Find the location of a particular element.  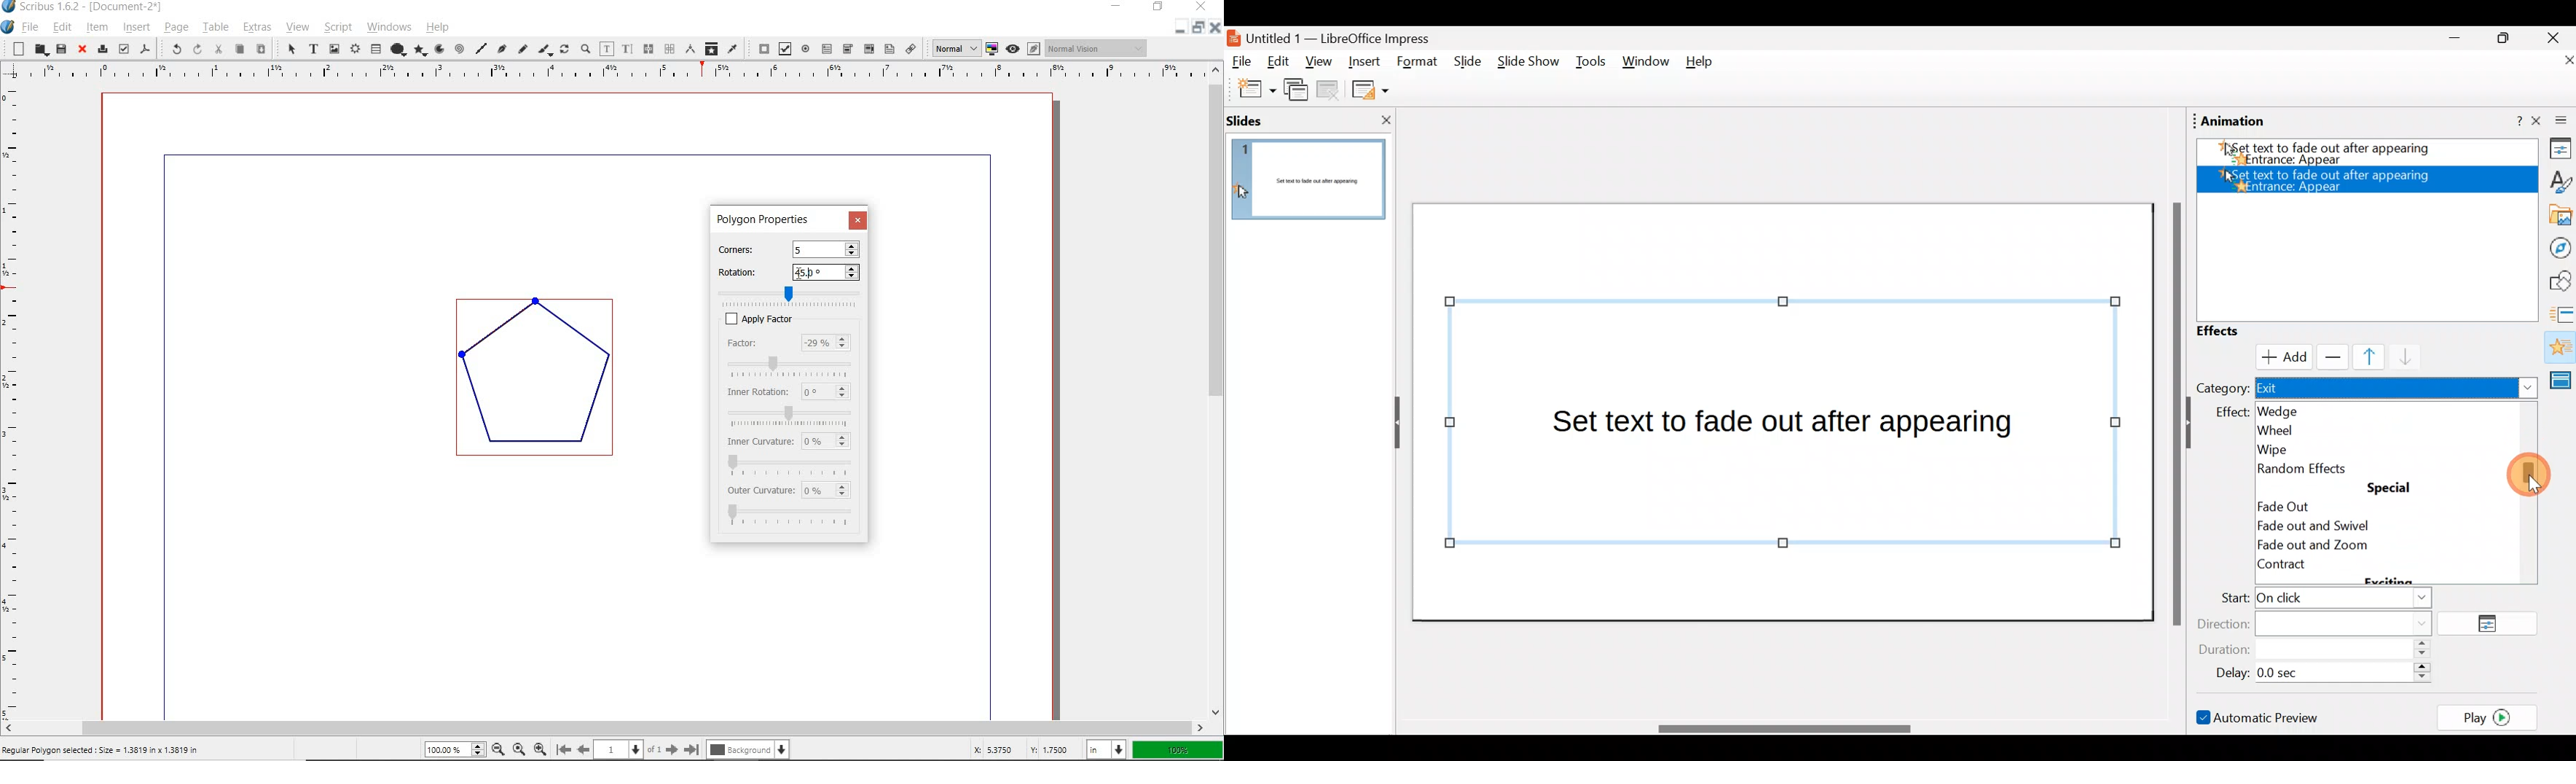

view is located at coordinates (297, 28).